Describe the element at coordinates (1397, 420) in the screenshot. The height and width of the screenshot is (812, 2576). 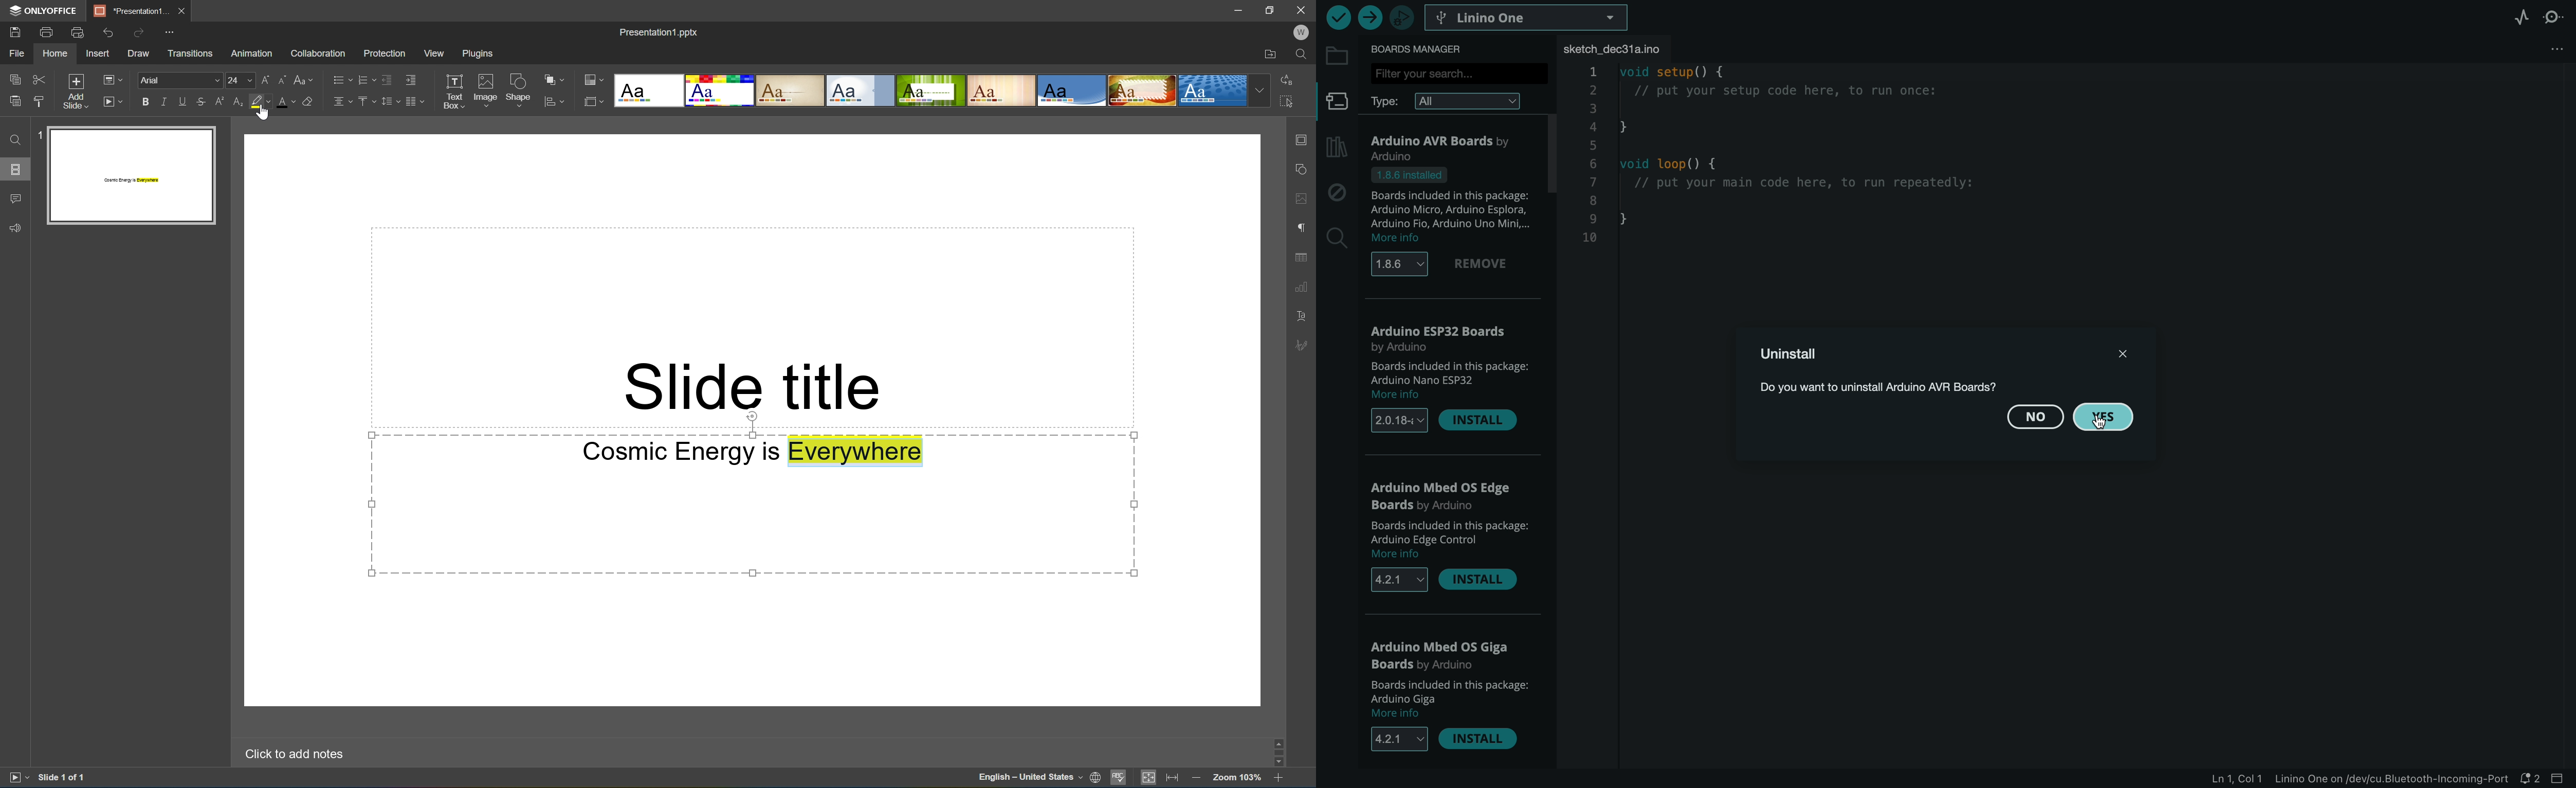
I see `versions` at that location.